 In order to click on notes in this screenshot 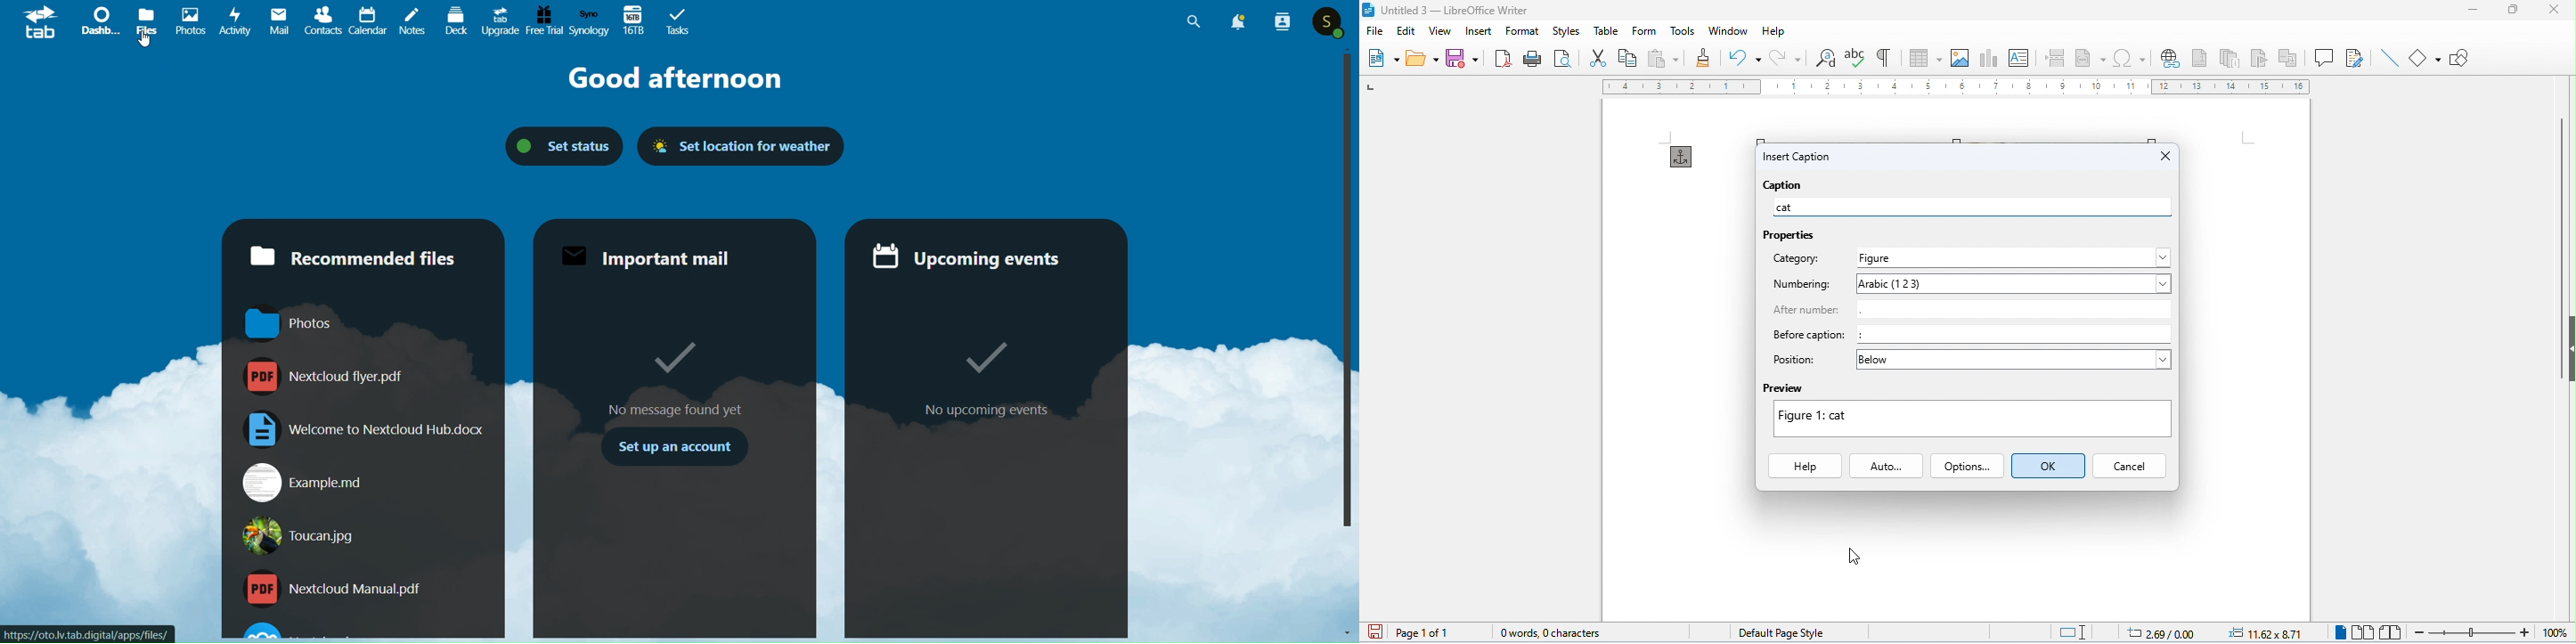, I will do `click(413, 21)`.